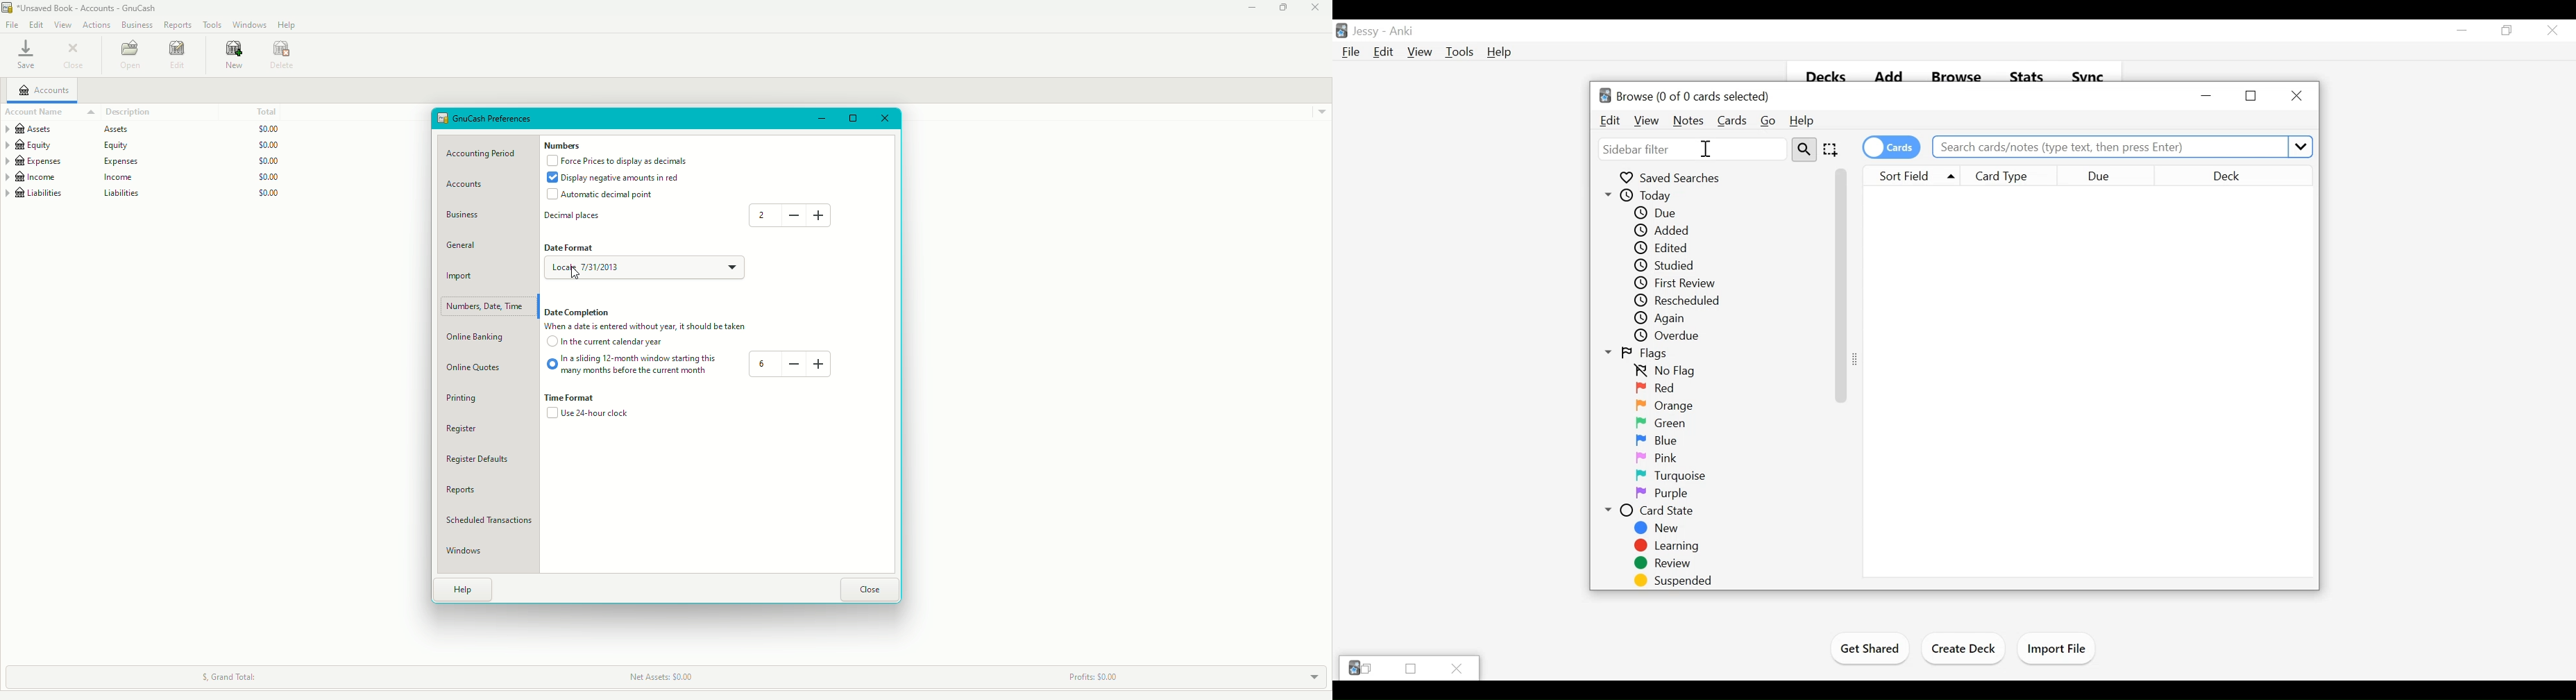 The image size is (2576, 700). What do you see at coordinates (495, 521) in the screenshot?
I see `Scheduled Transactions` at bounding box center [495, 521].